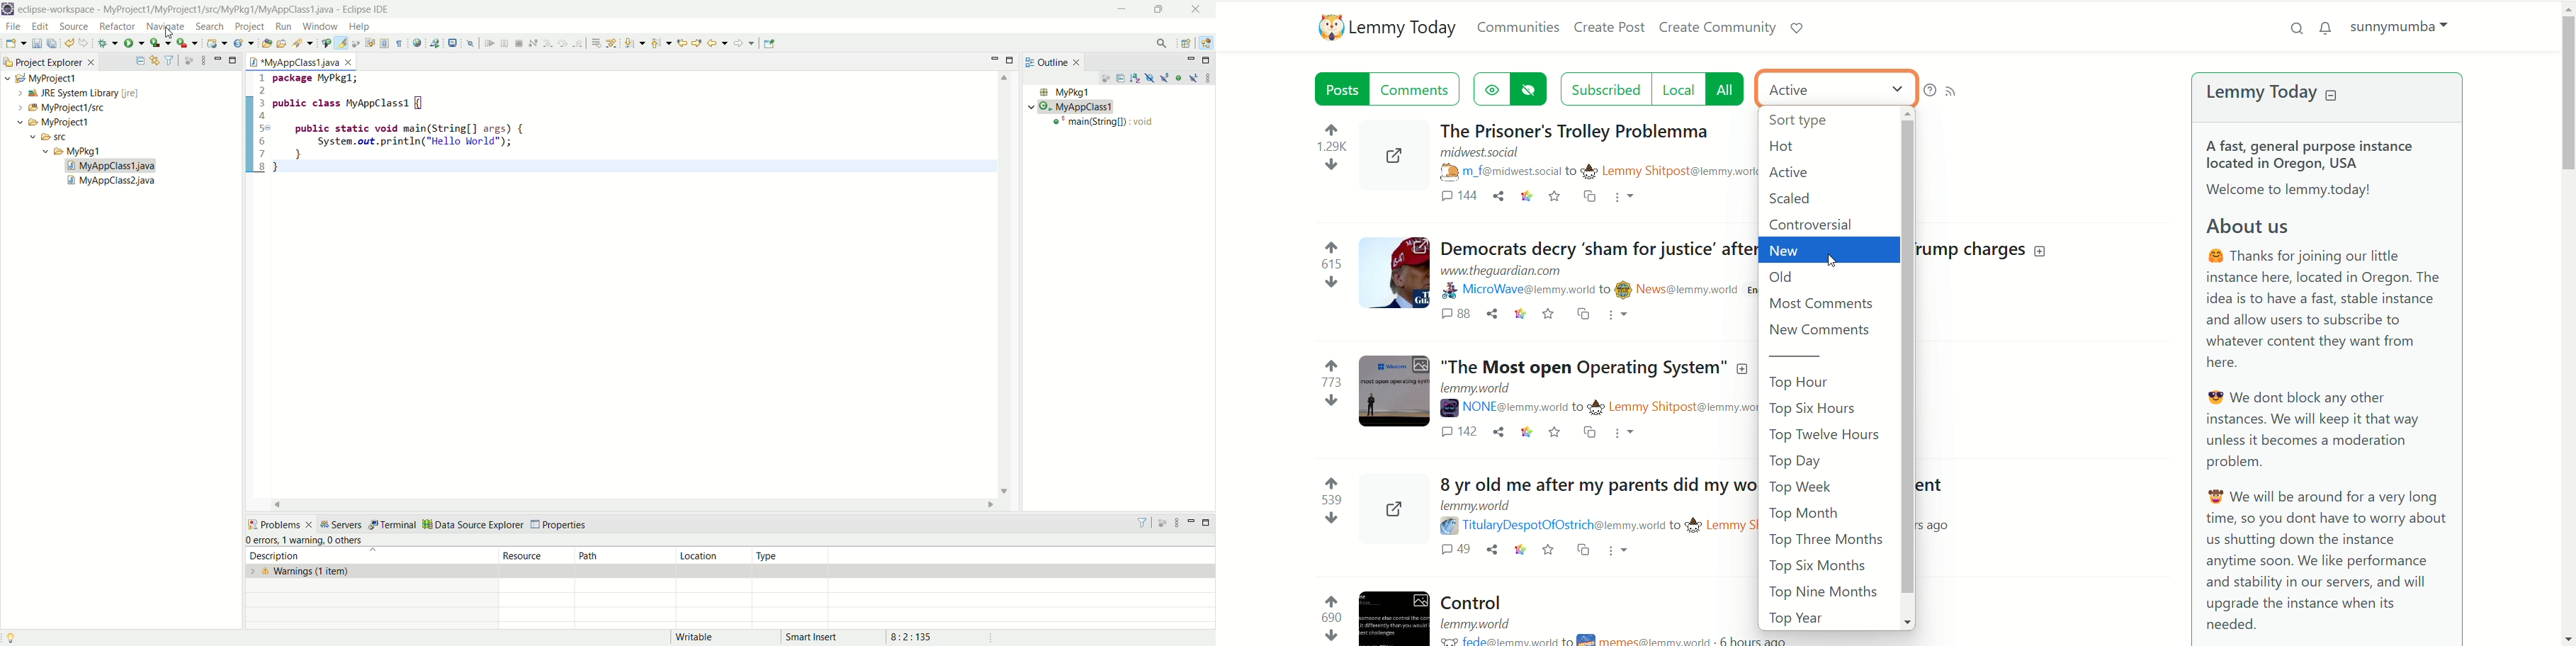 The width and height of the screenshot is (2576, 672). I want to click on votes, so click(1323, 500).